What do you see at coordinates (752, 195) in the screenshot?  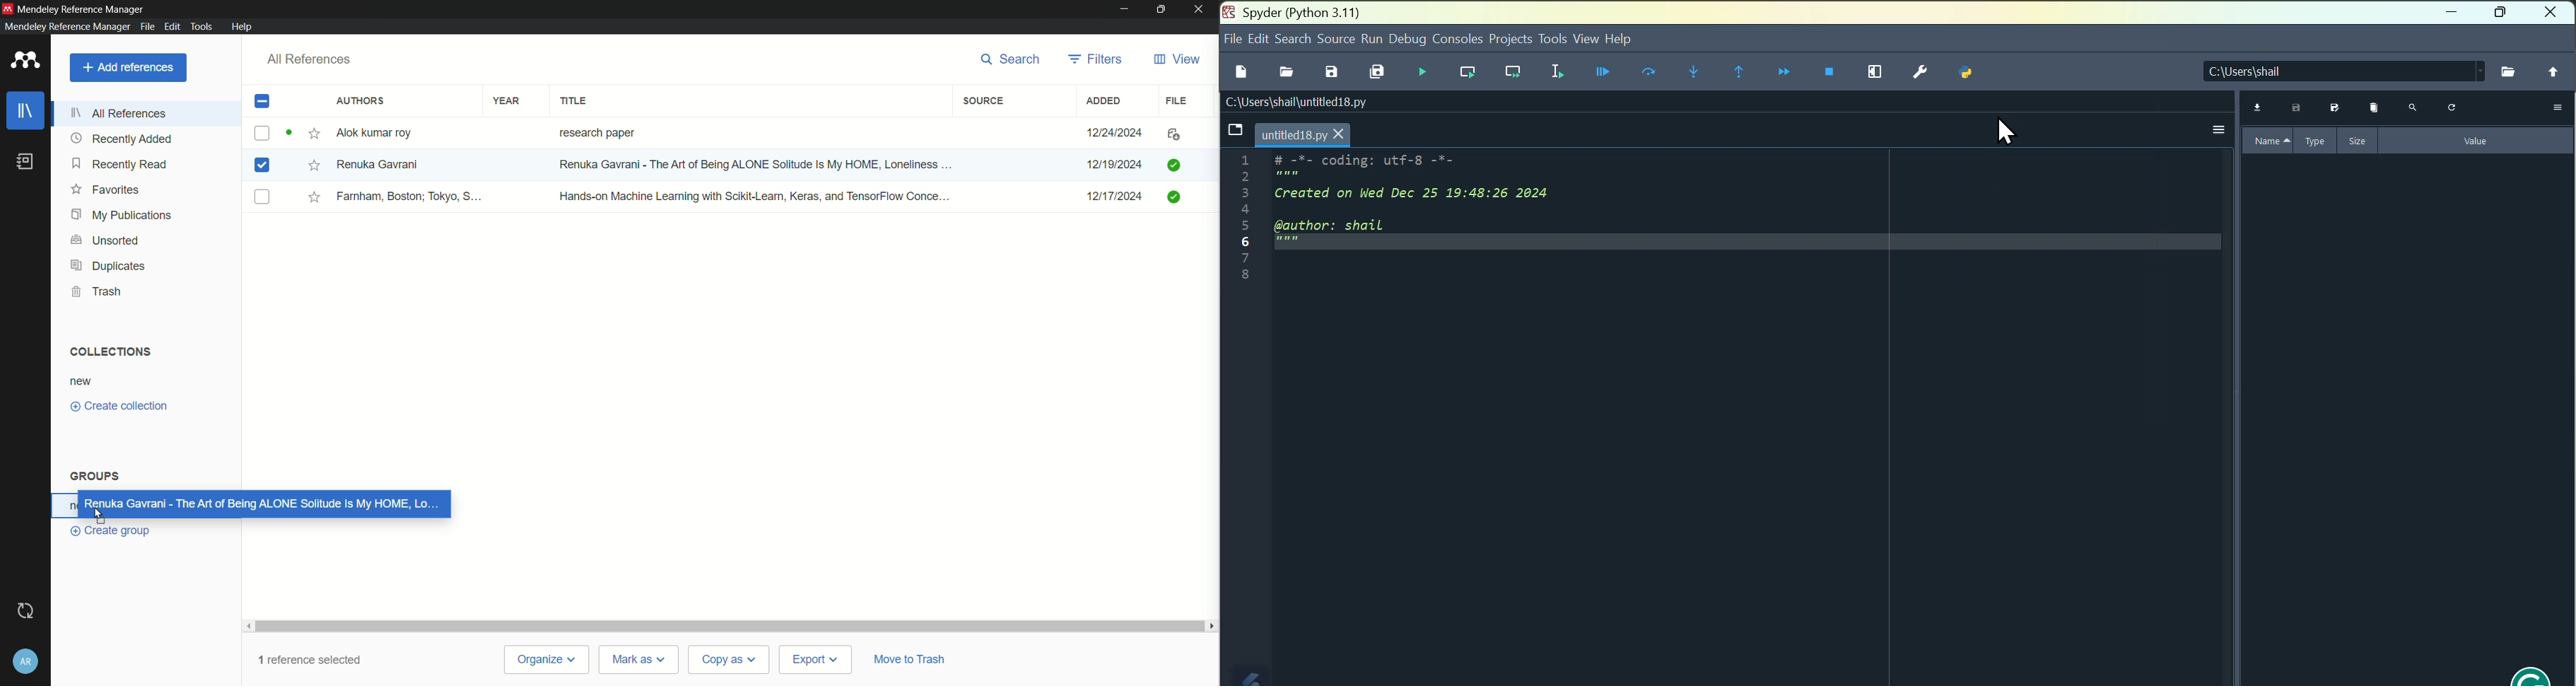 I see `Hands on Machine Learning...` at bounding box center [752, 195].